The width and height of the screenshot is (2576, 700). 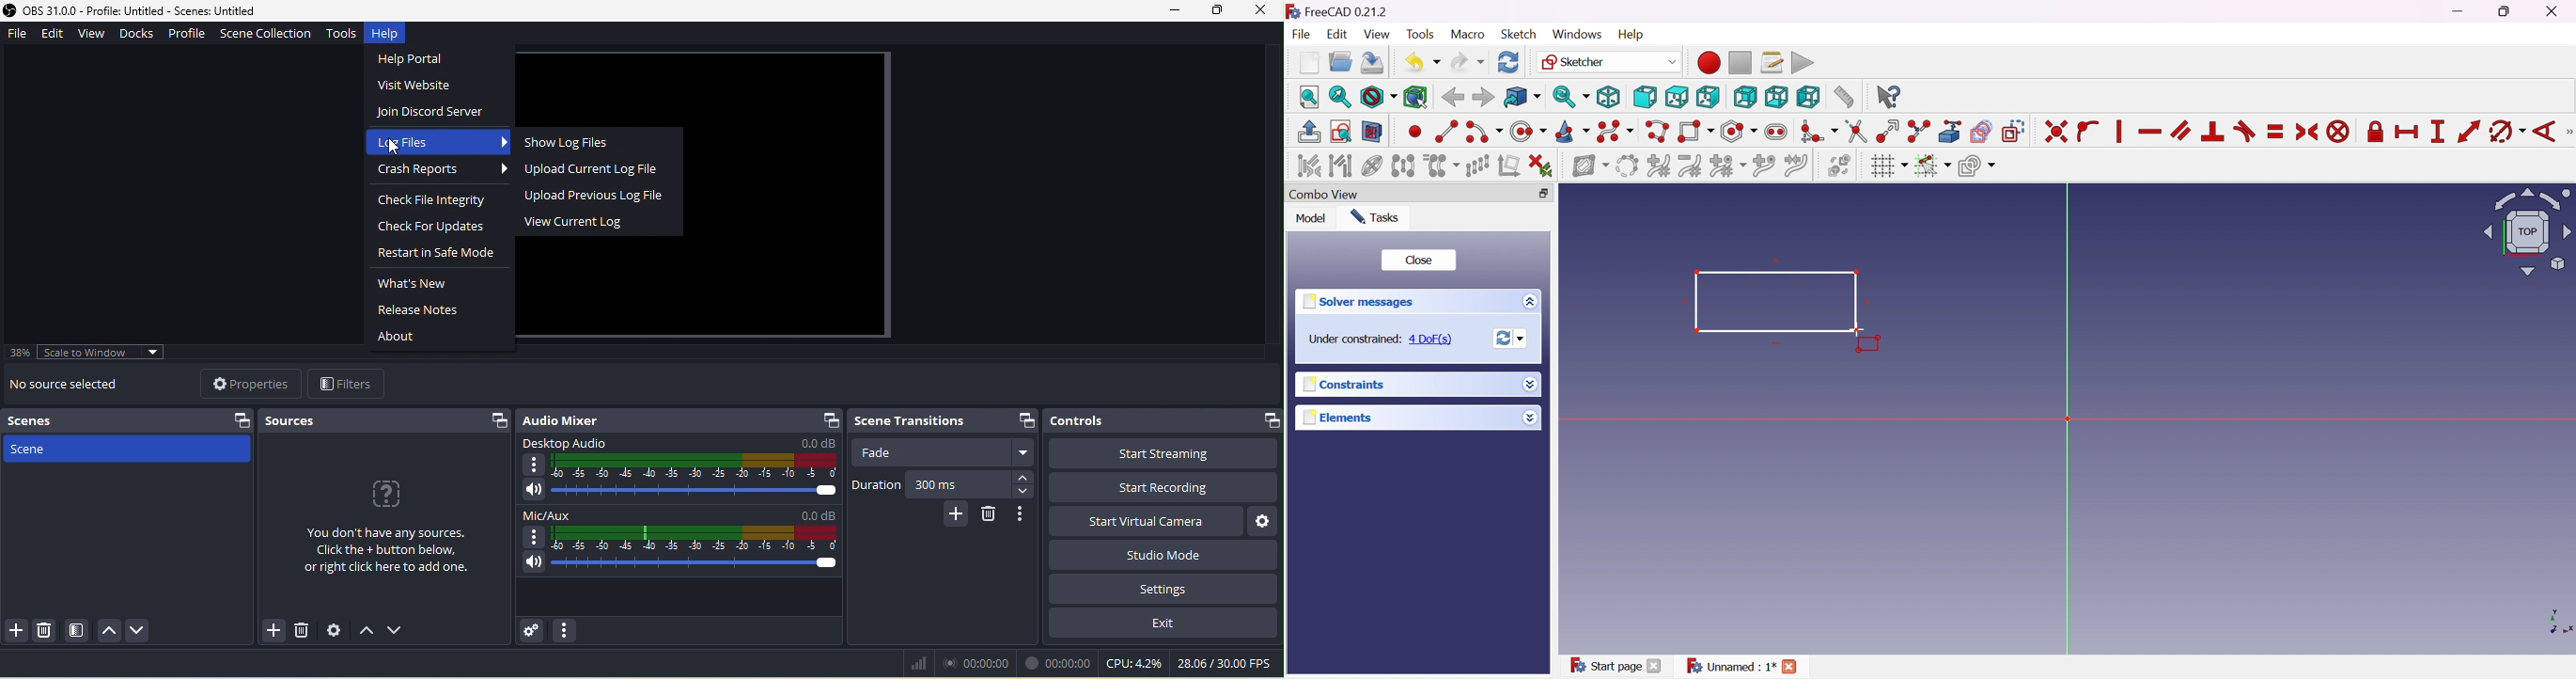 I want to click on upload previous log file, so click(x=599, y=197).